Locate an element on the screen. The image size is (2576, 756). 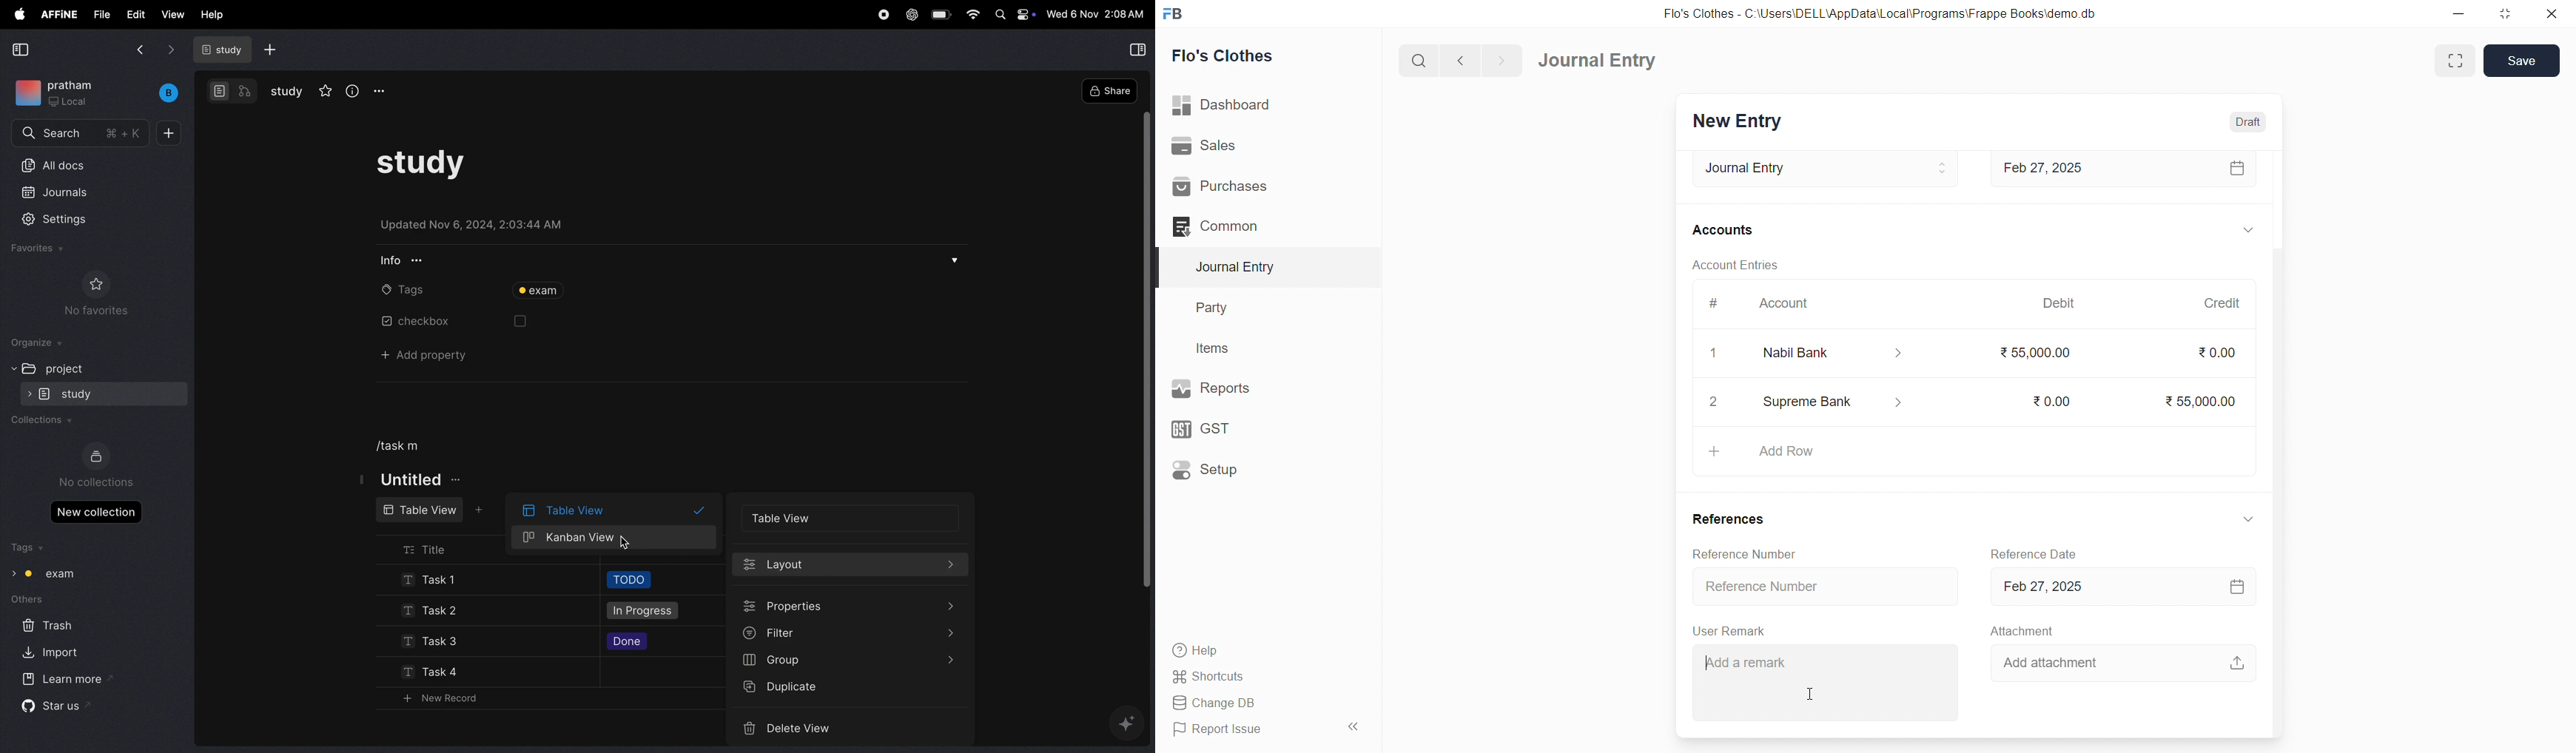
resize is located at coordinates (2505, 13).